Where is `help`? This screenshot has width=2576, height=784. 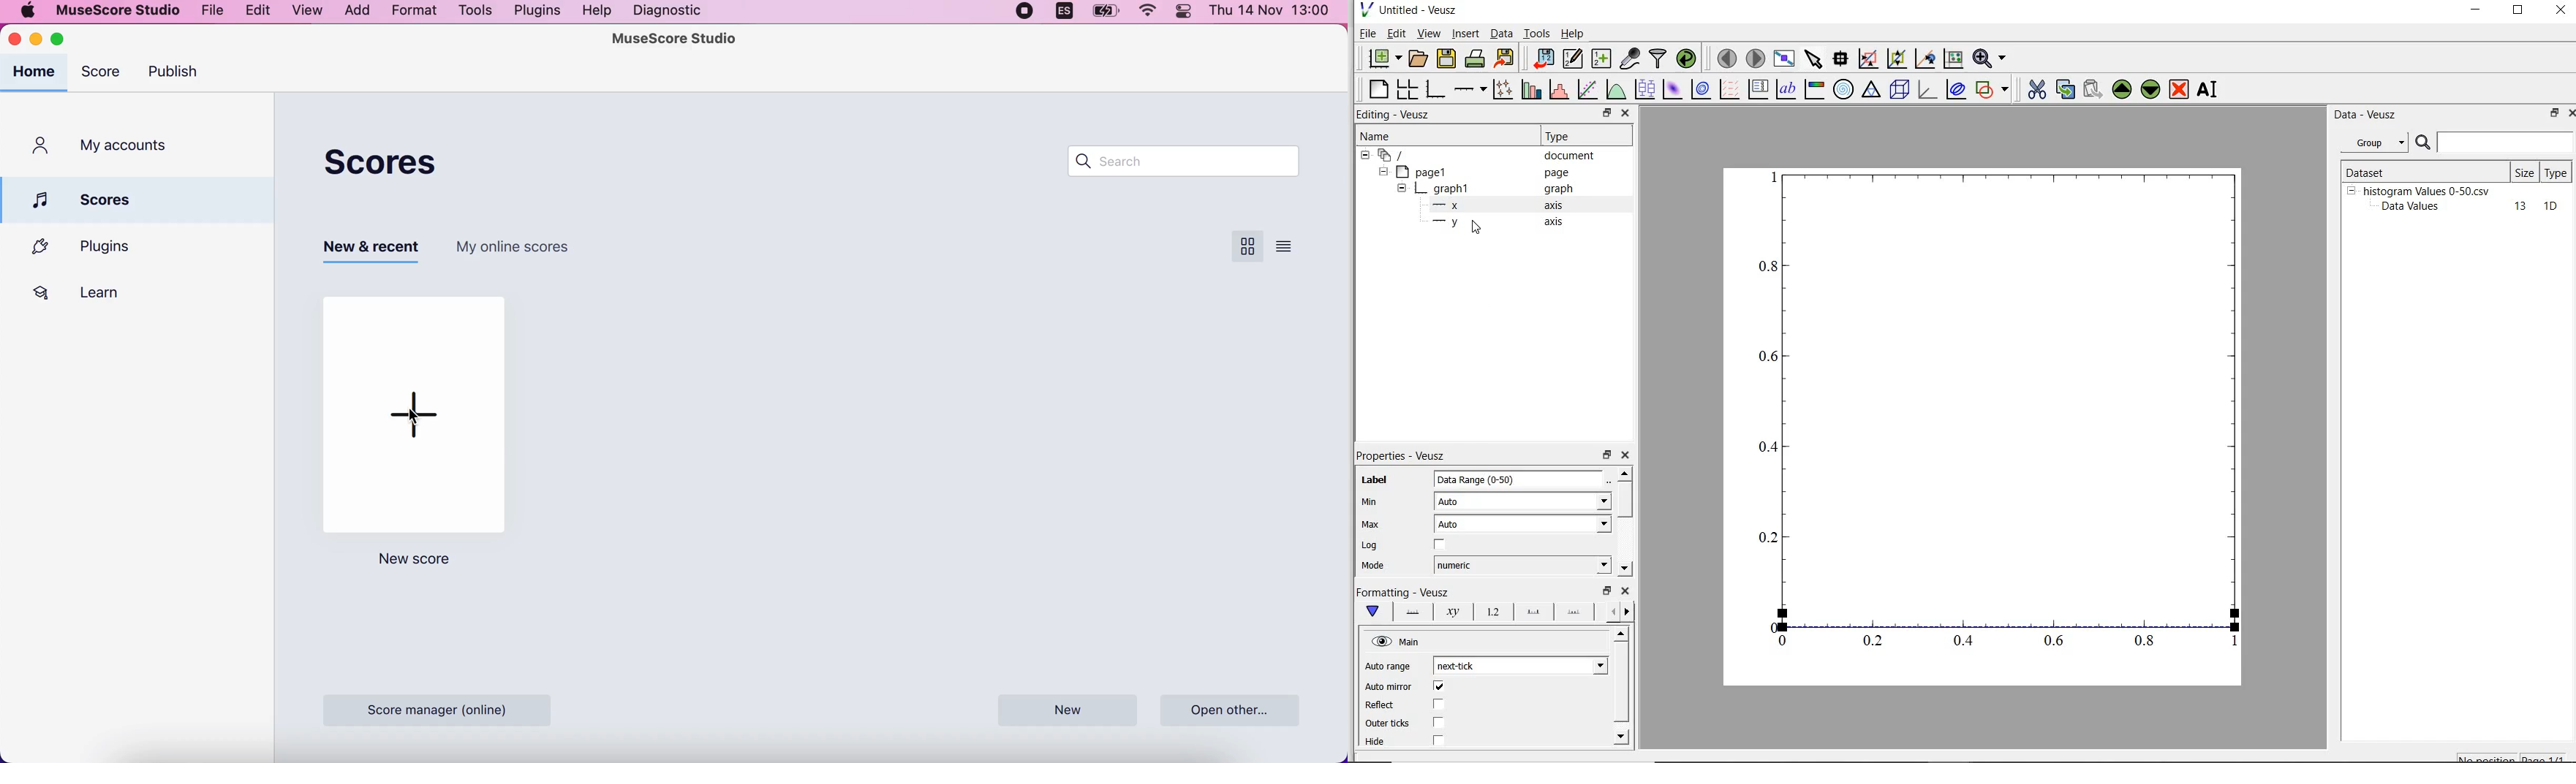
help is located at coordinates (598, 12).